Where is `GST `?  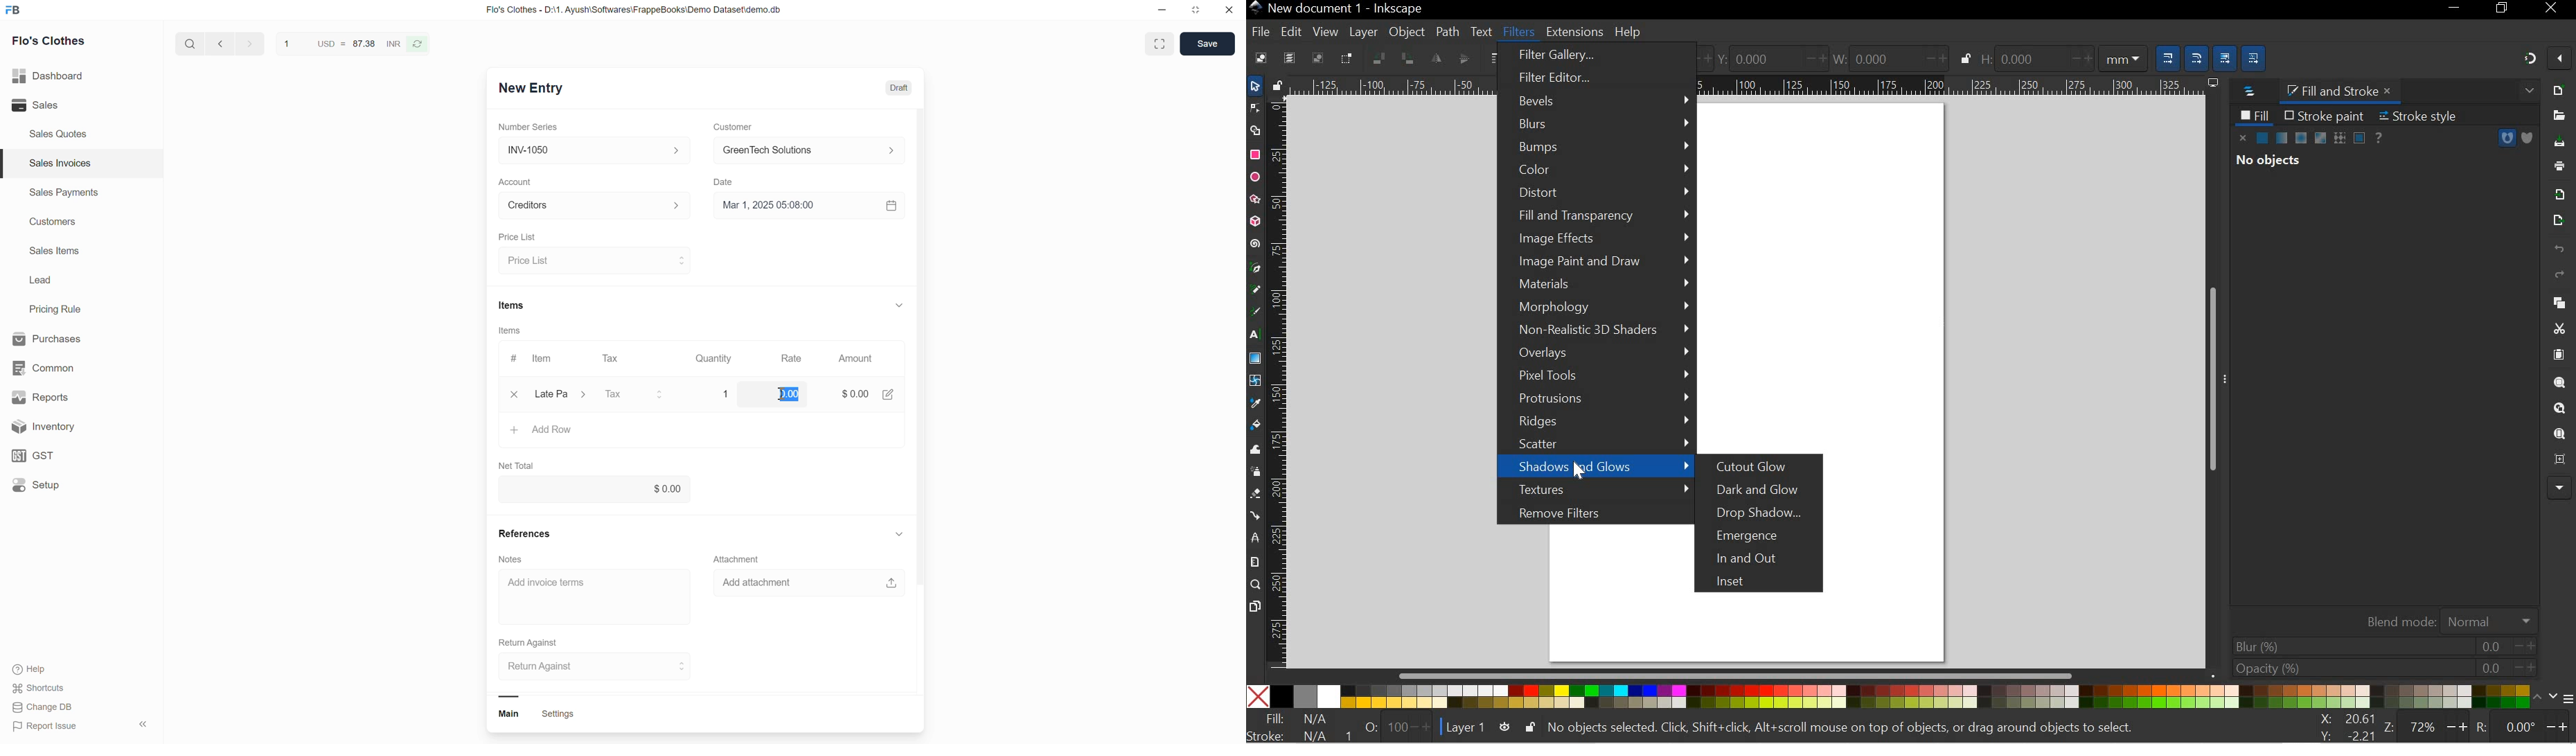
GST  is located at coordinates (70, 455).